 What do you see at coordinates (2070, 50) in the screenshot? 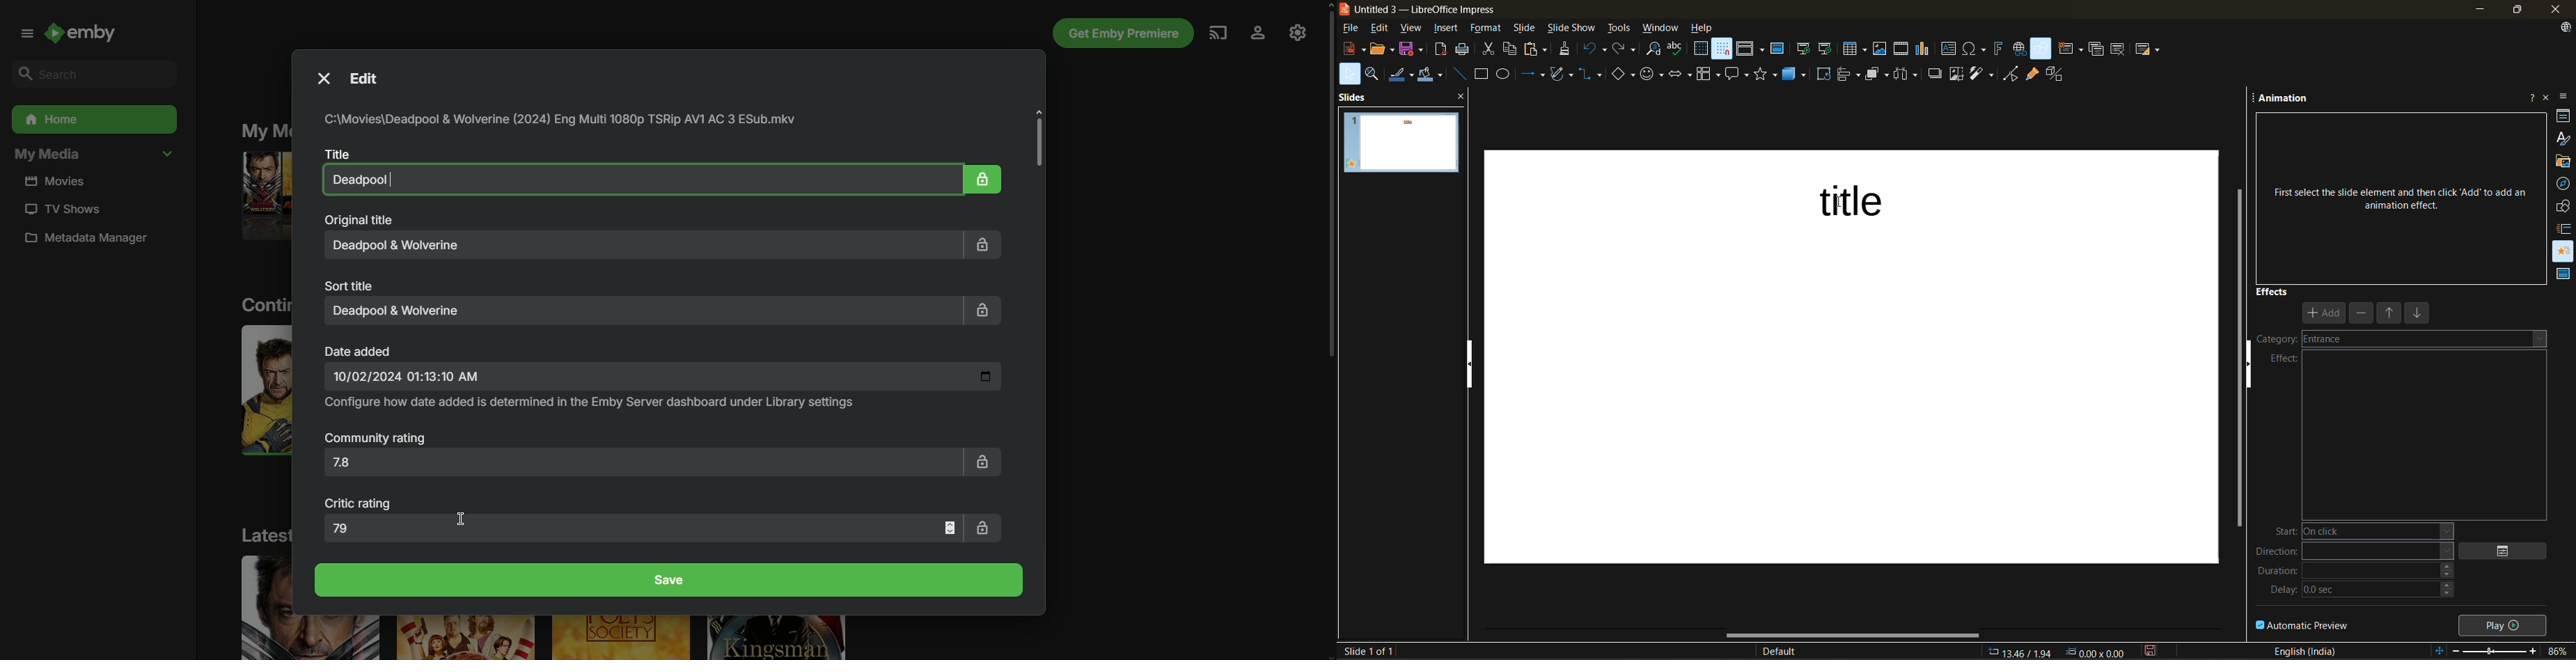
I see `new slide` at bounding box center [2070, 50].